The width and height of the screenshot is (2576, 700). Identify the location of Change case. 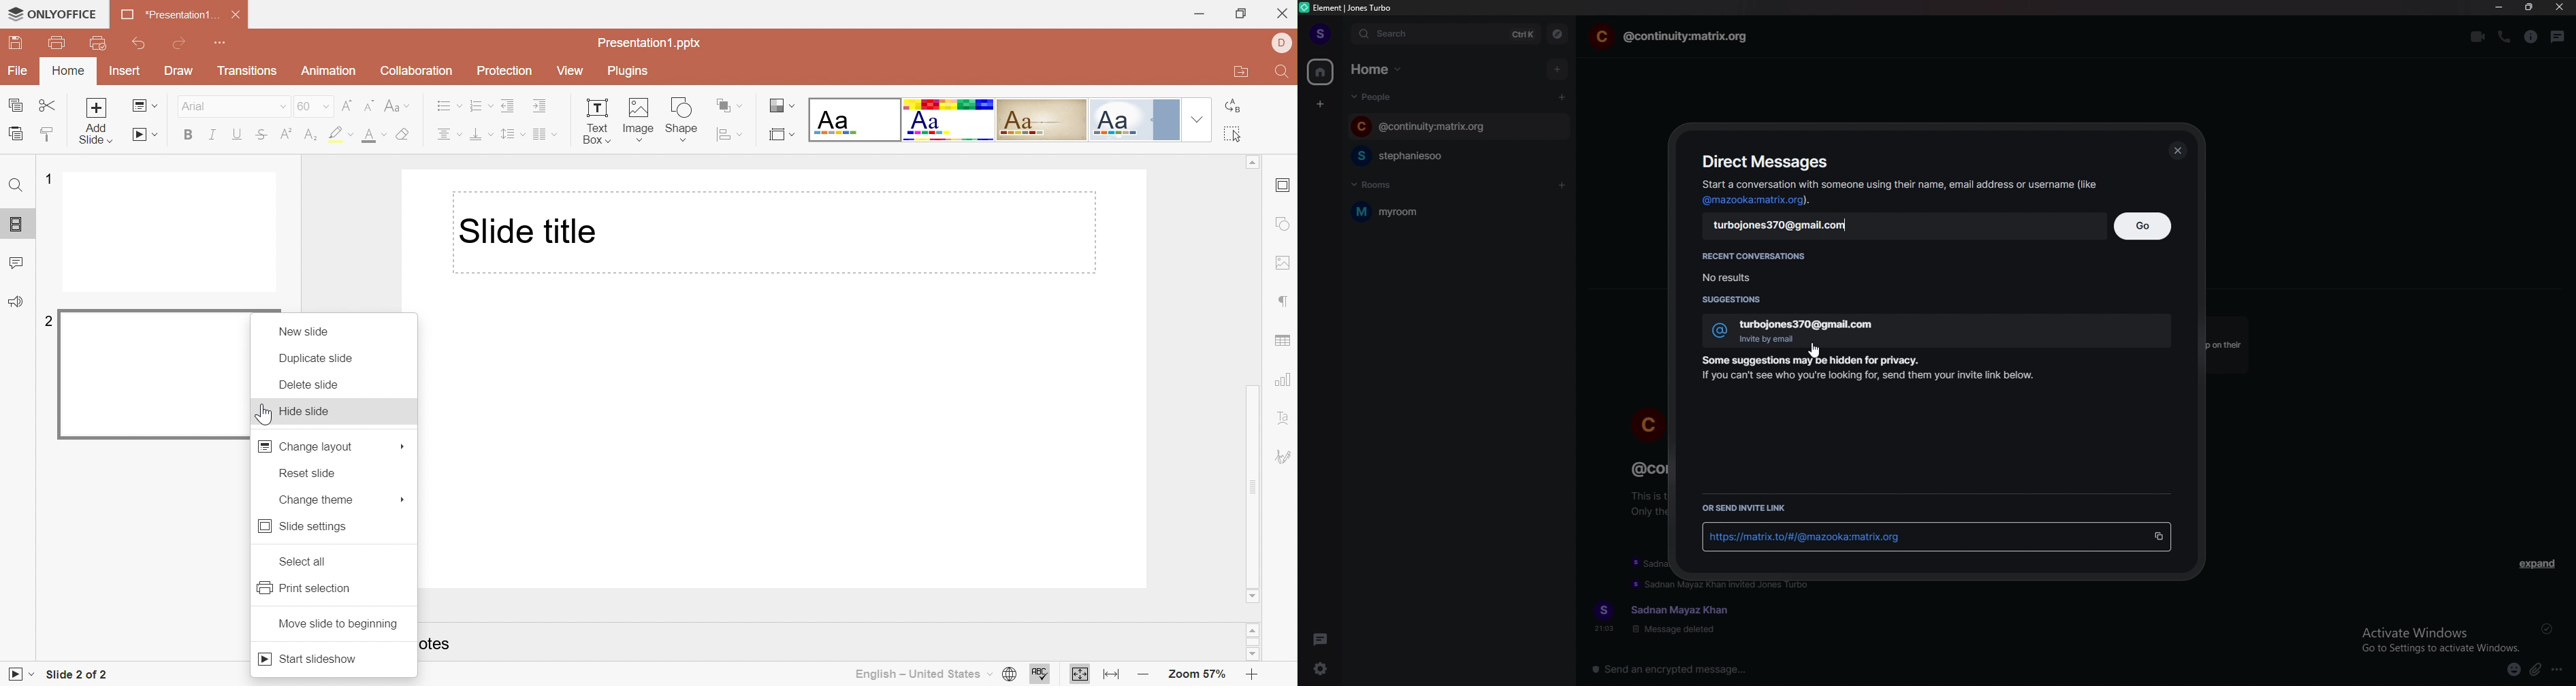
(396, 105).